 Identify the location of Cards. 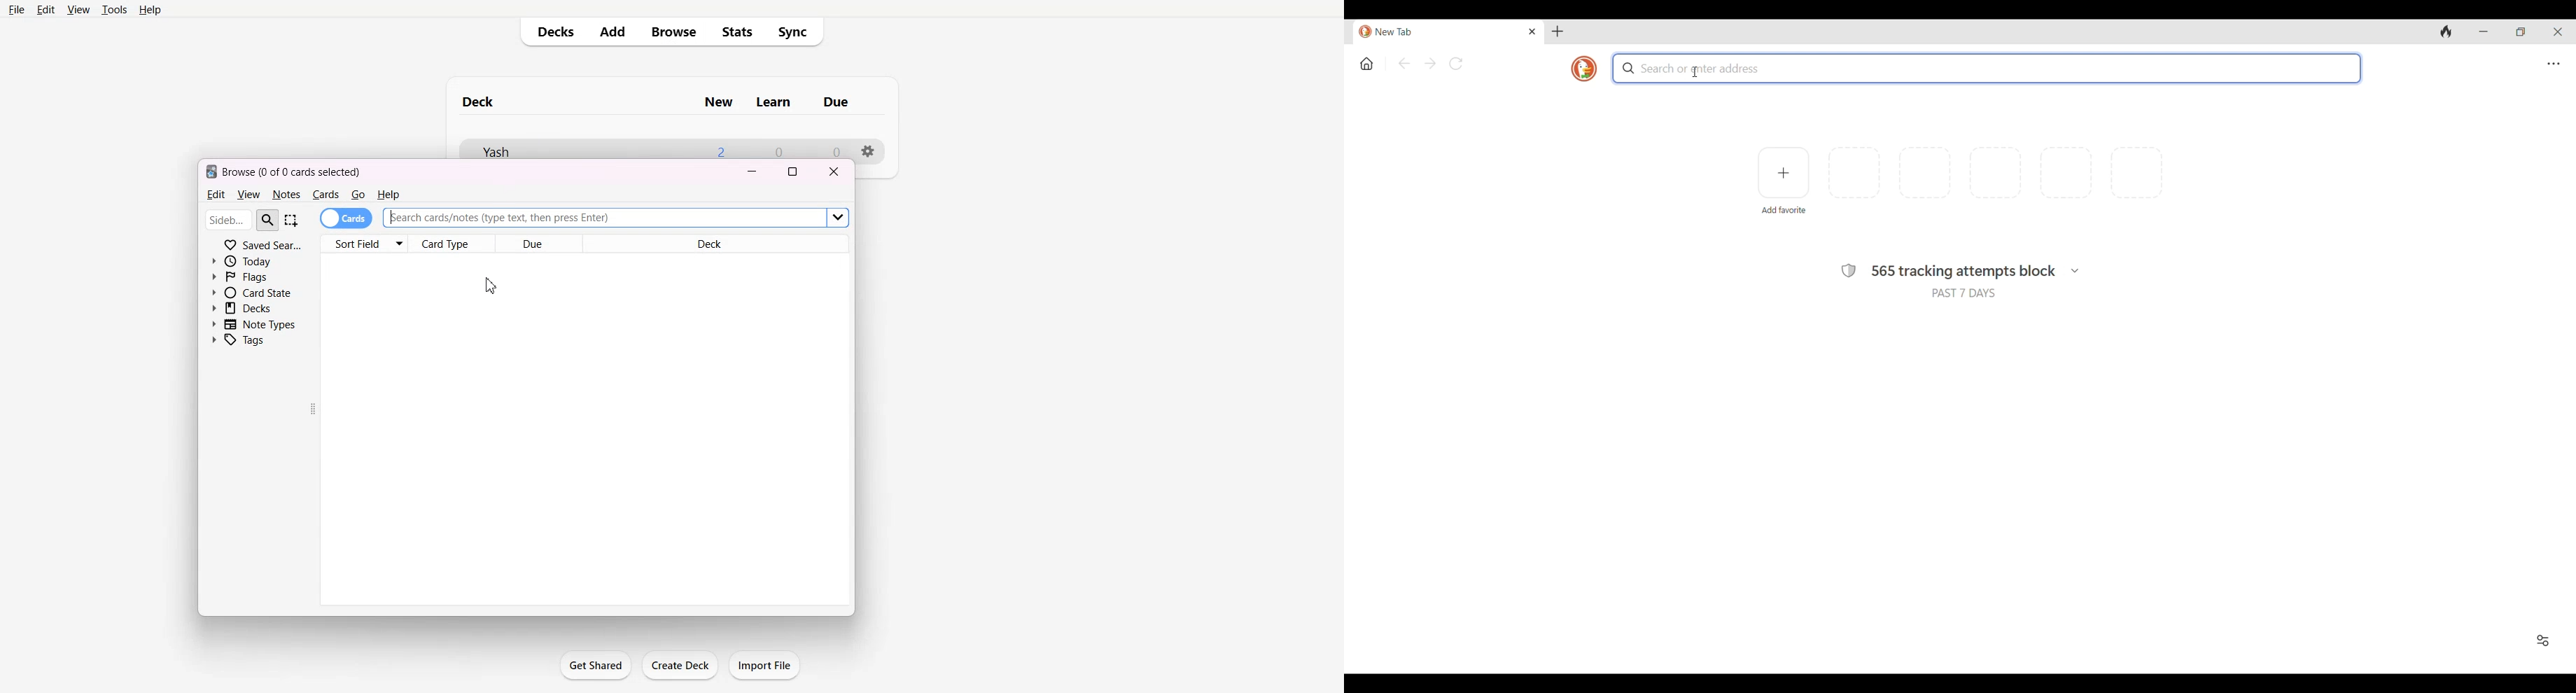
(346, 218).